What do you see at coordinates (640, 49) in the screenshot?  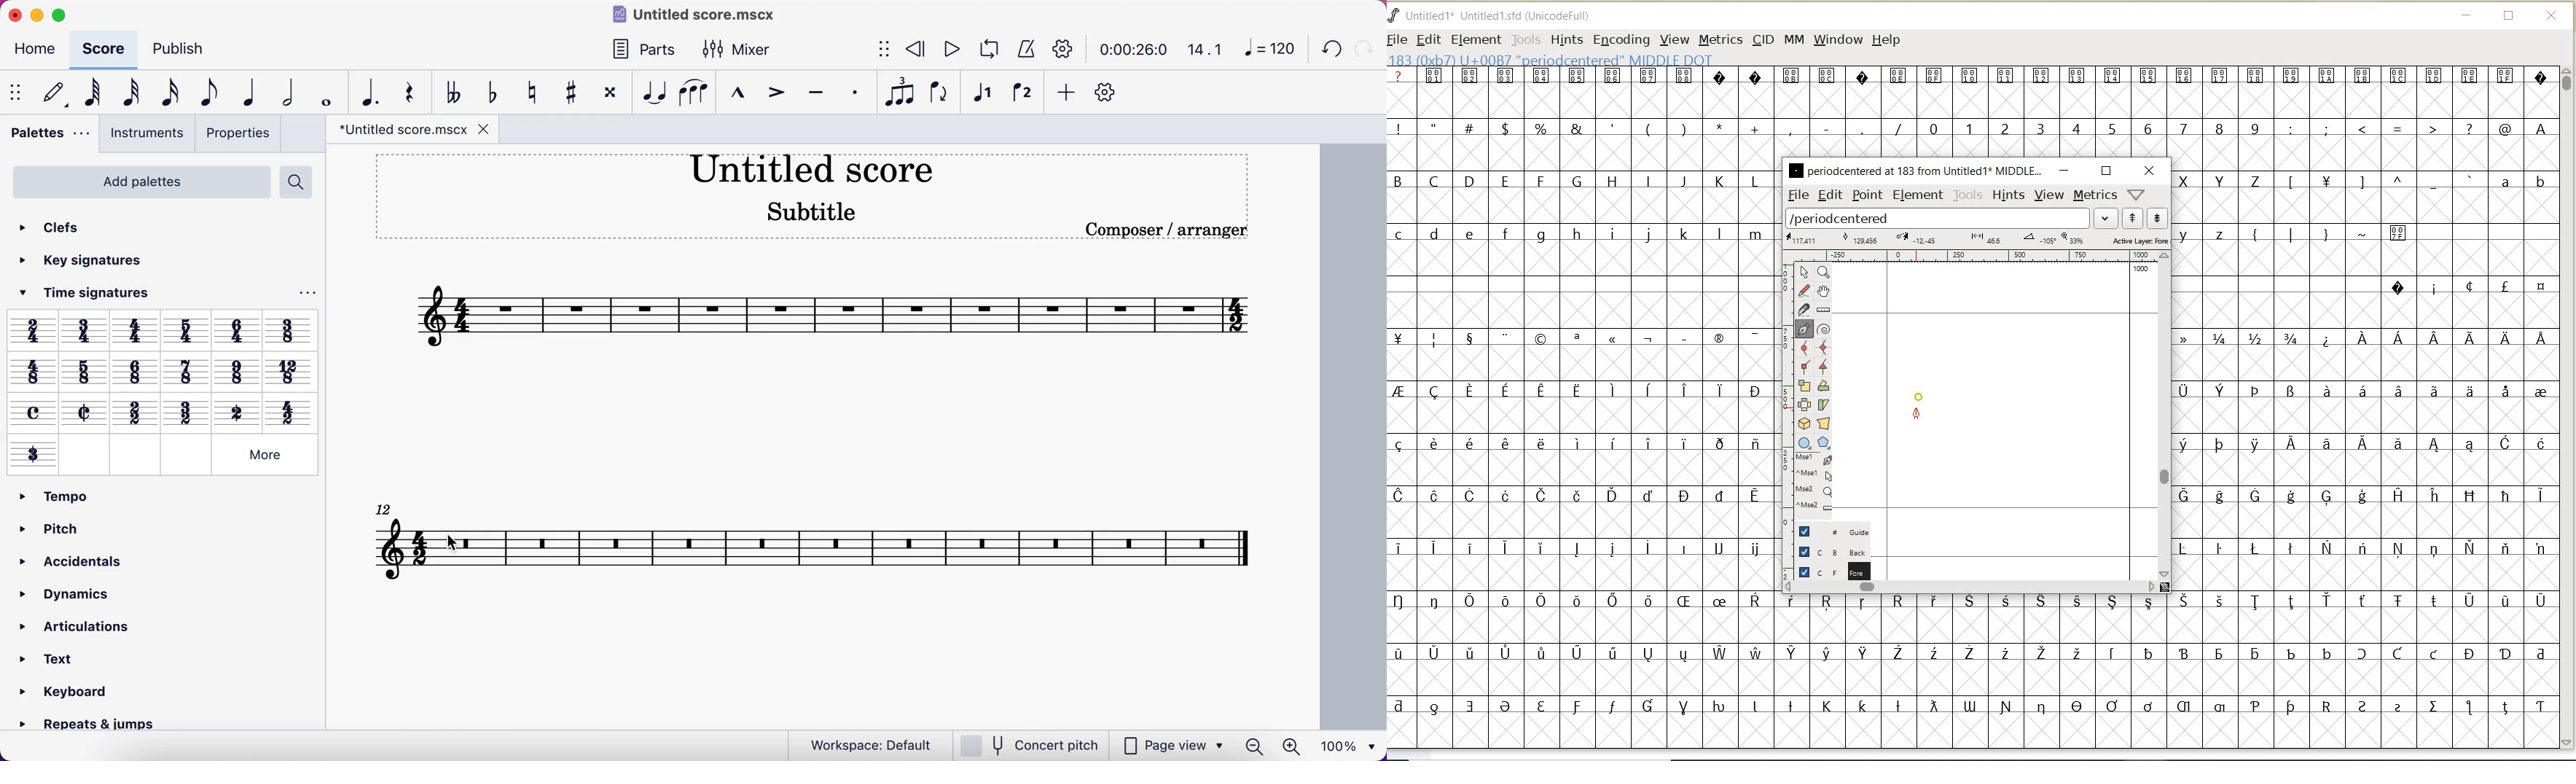 I see `parts` at bounding box center [640, 49].